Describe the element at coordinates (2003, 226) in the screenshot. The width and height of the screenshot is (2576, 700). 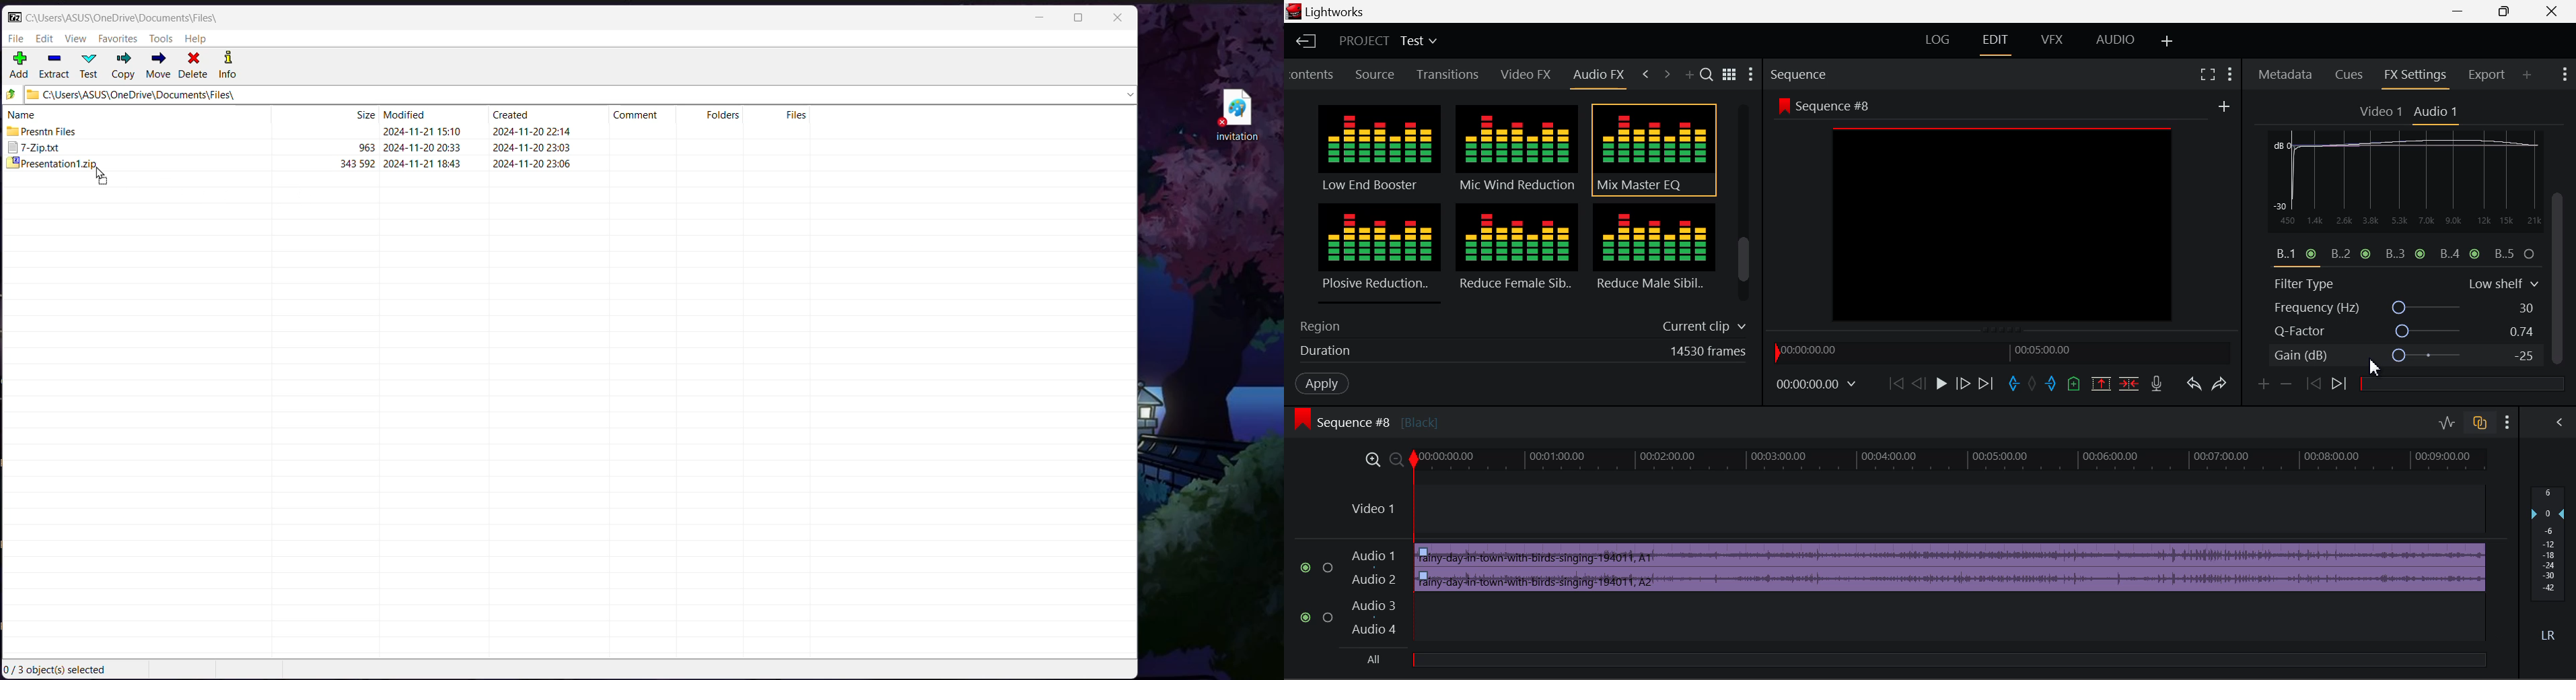
I see `preview` at that location.